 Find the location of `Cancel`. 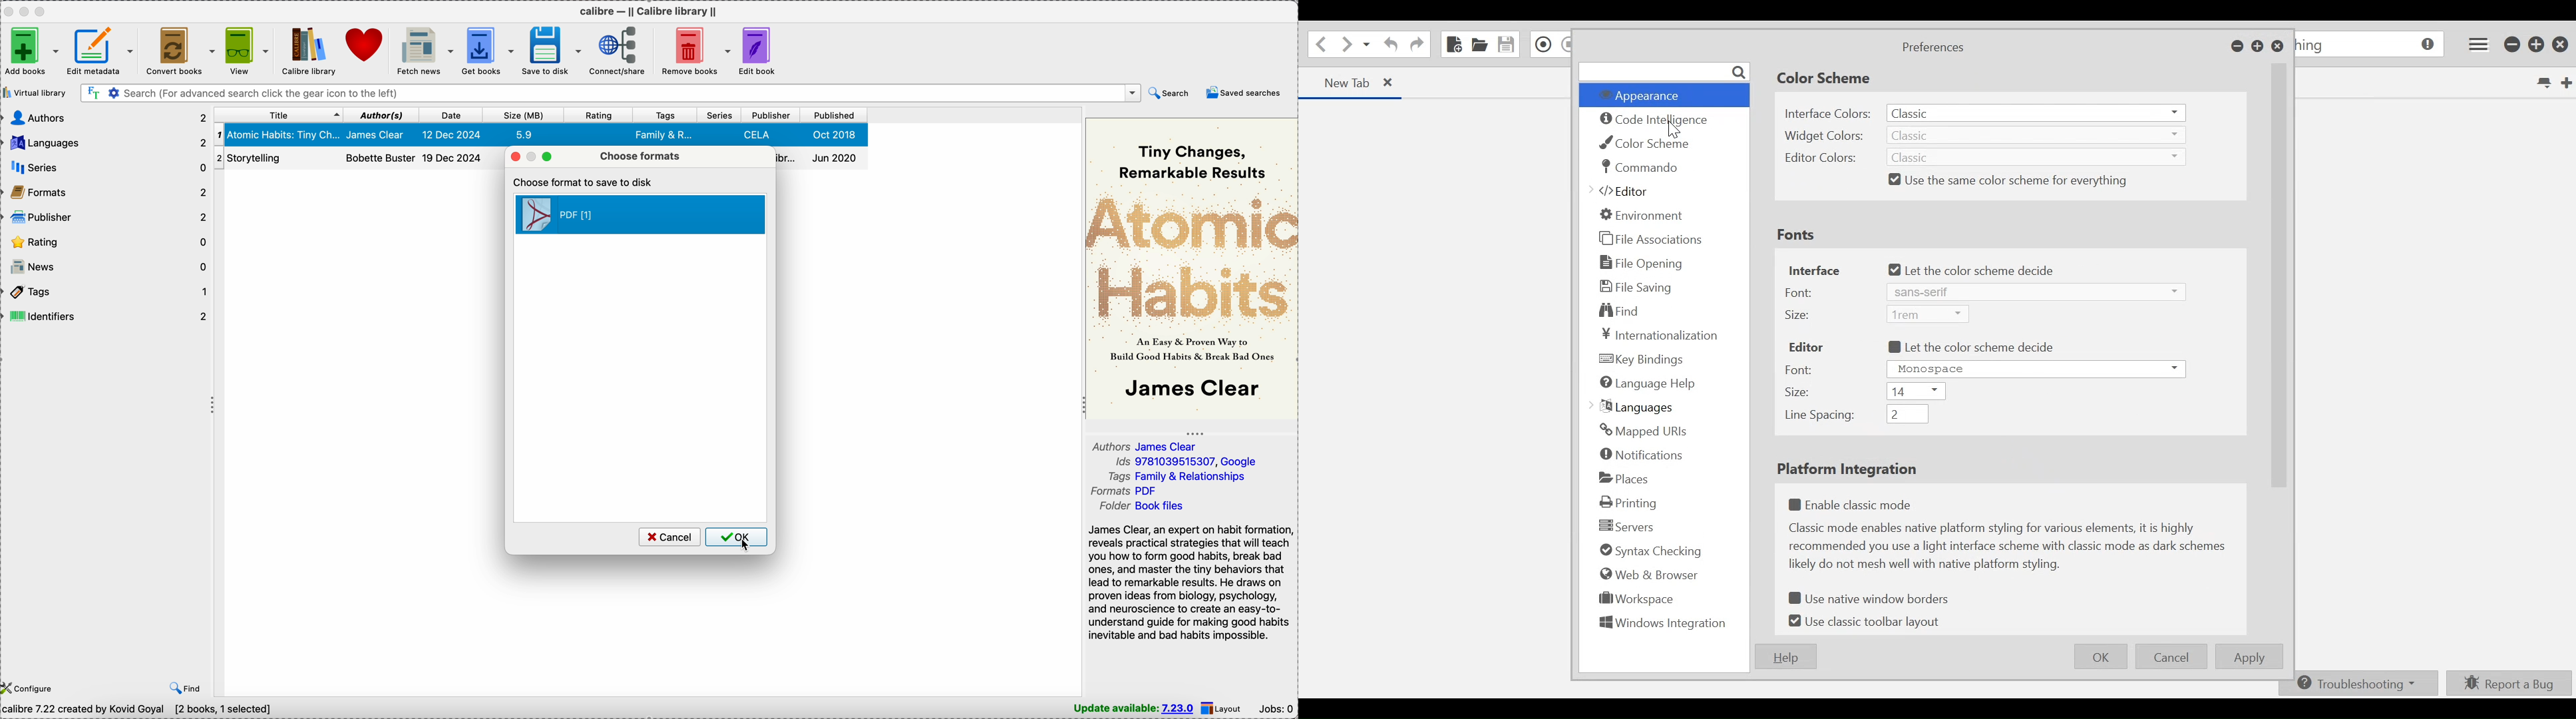

Cancel is located at coordinates (2171, 657).